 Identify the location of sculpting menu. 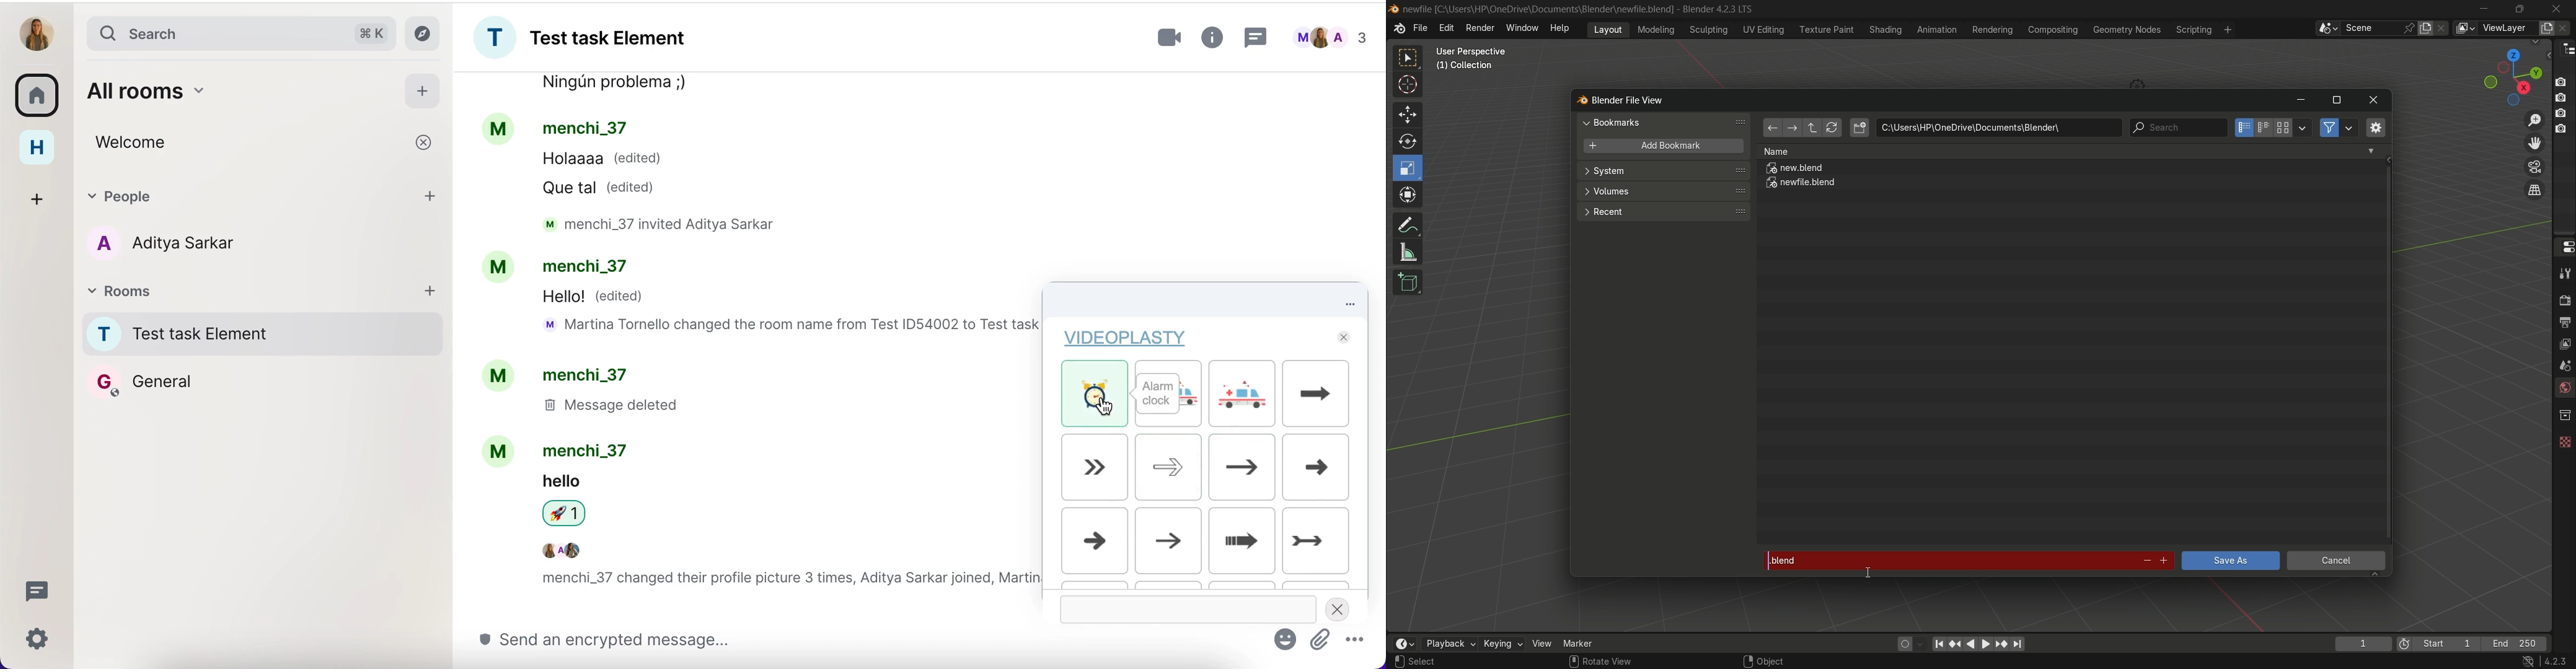
(1706, 30).